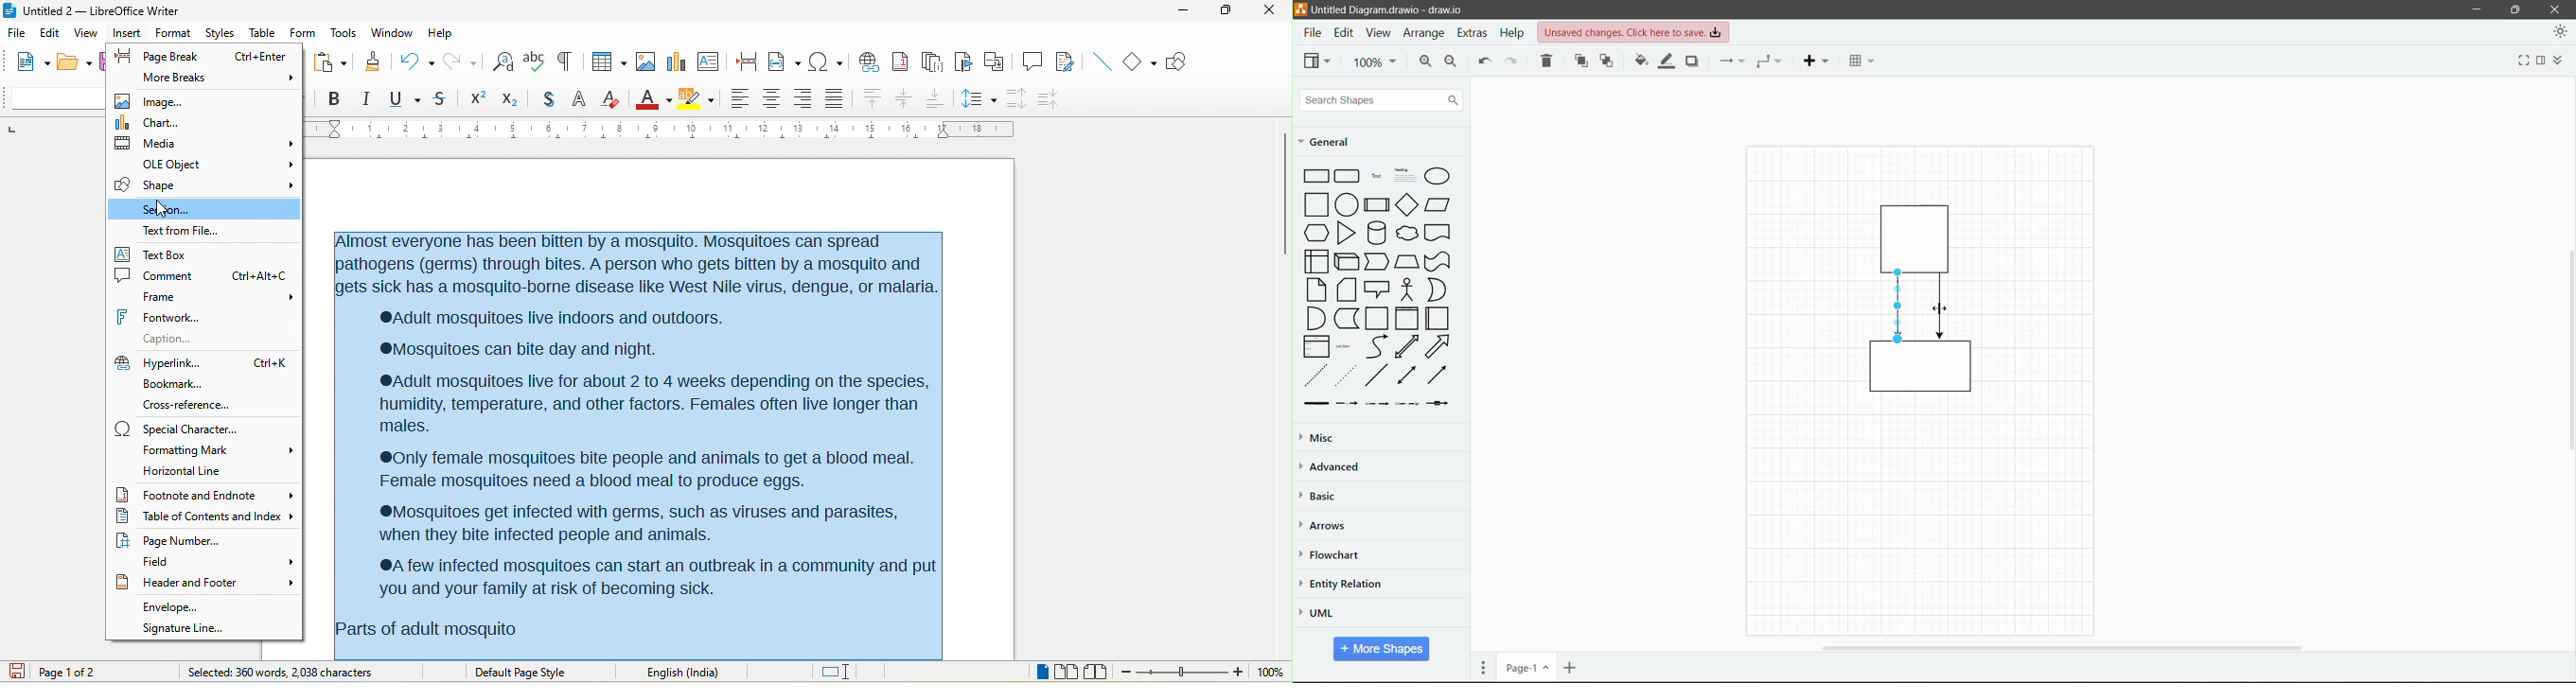  Describe the element at coordinates (1483, 63) in the screenshot. I see `Undo` at that location.